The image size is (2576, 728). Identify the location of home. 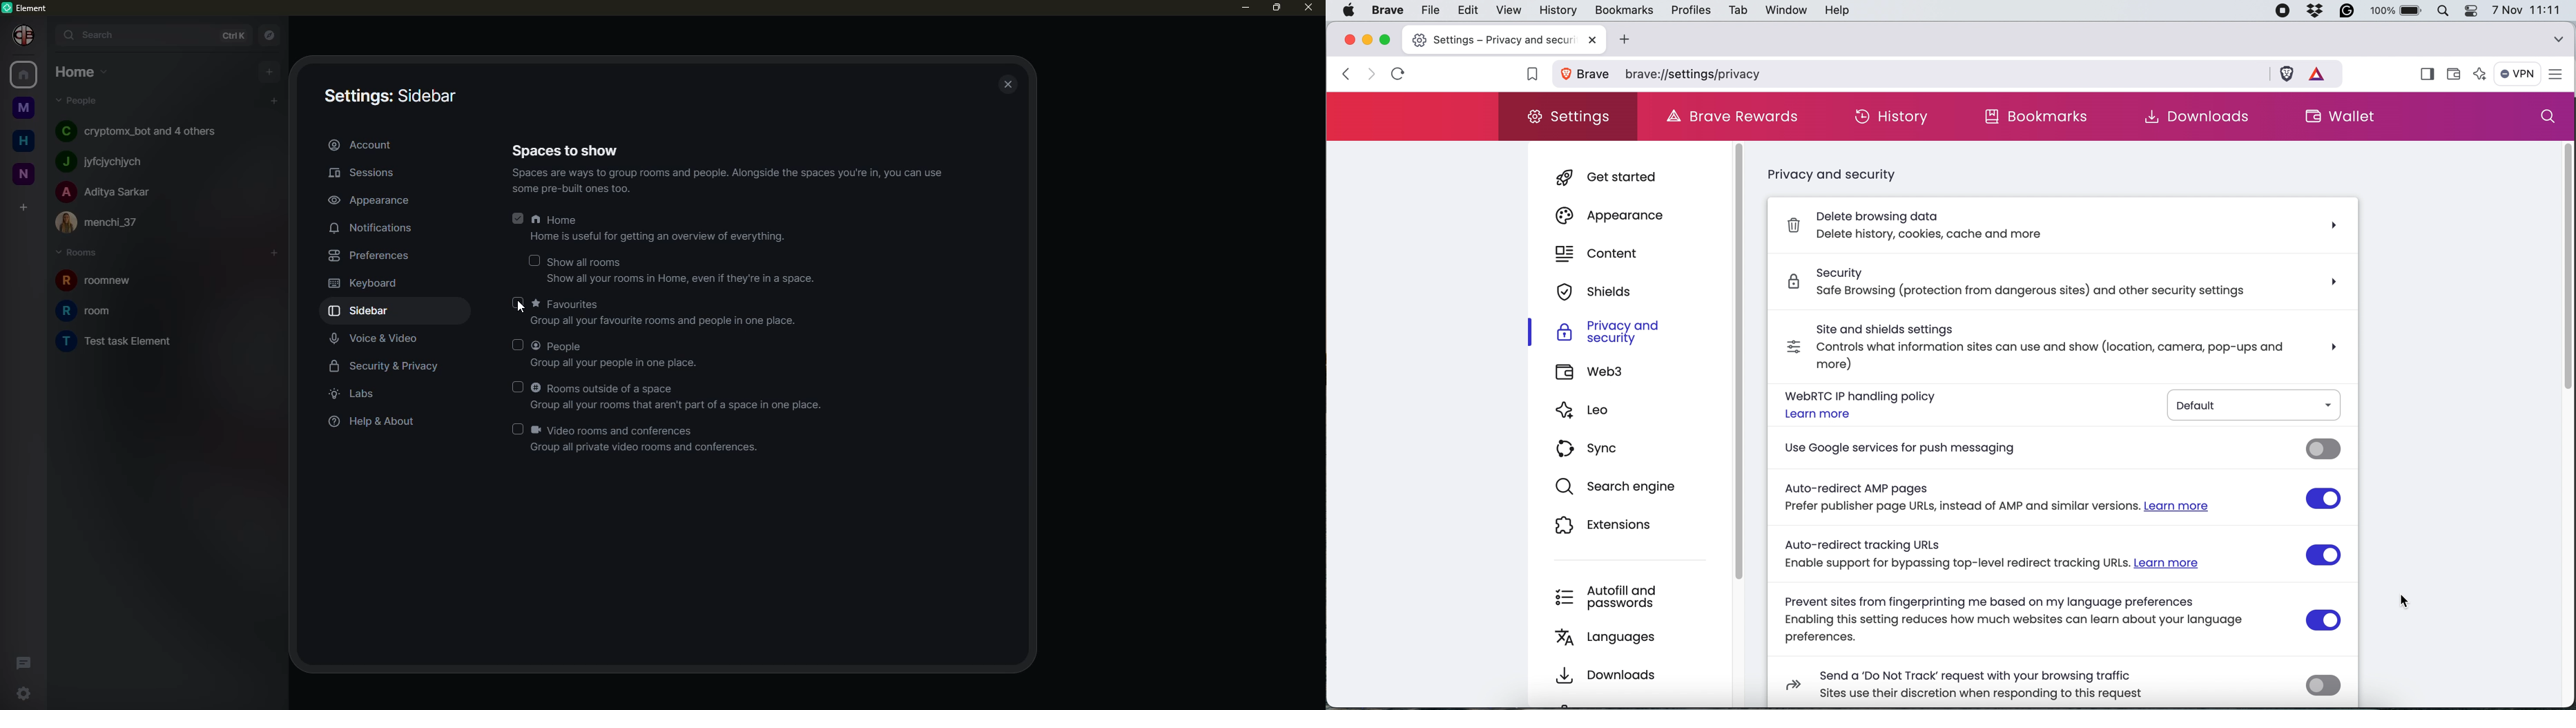
(664, 229).